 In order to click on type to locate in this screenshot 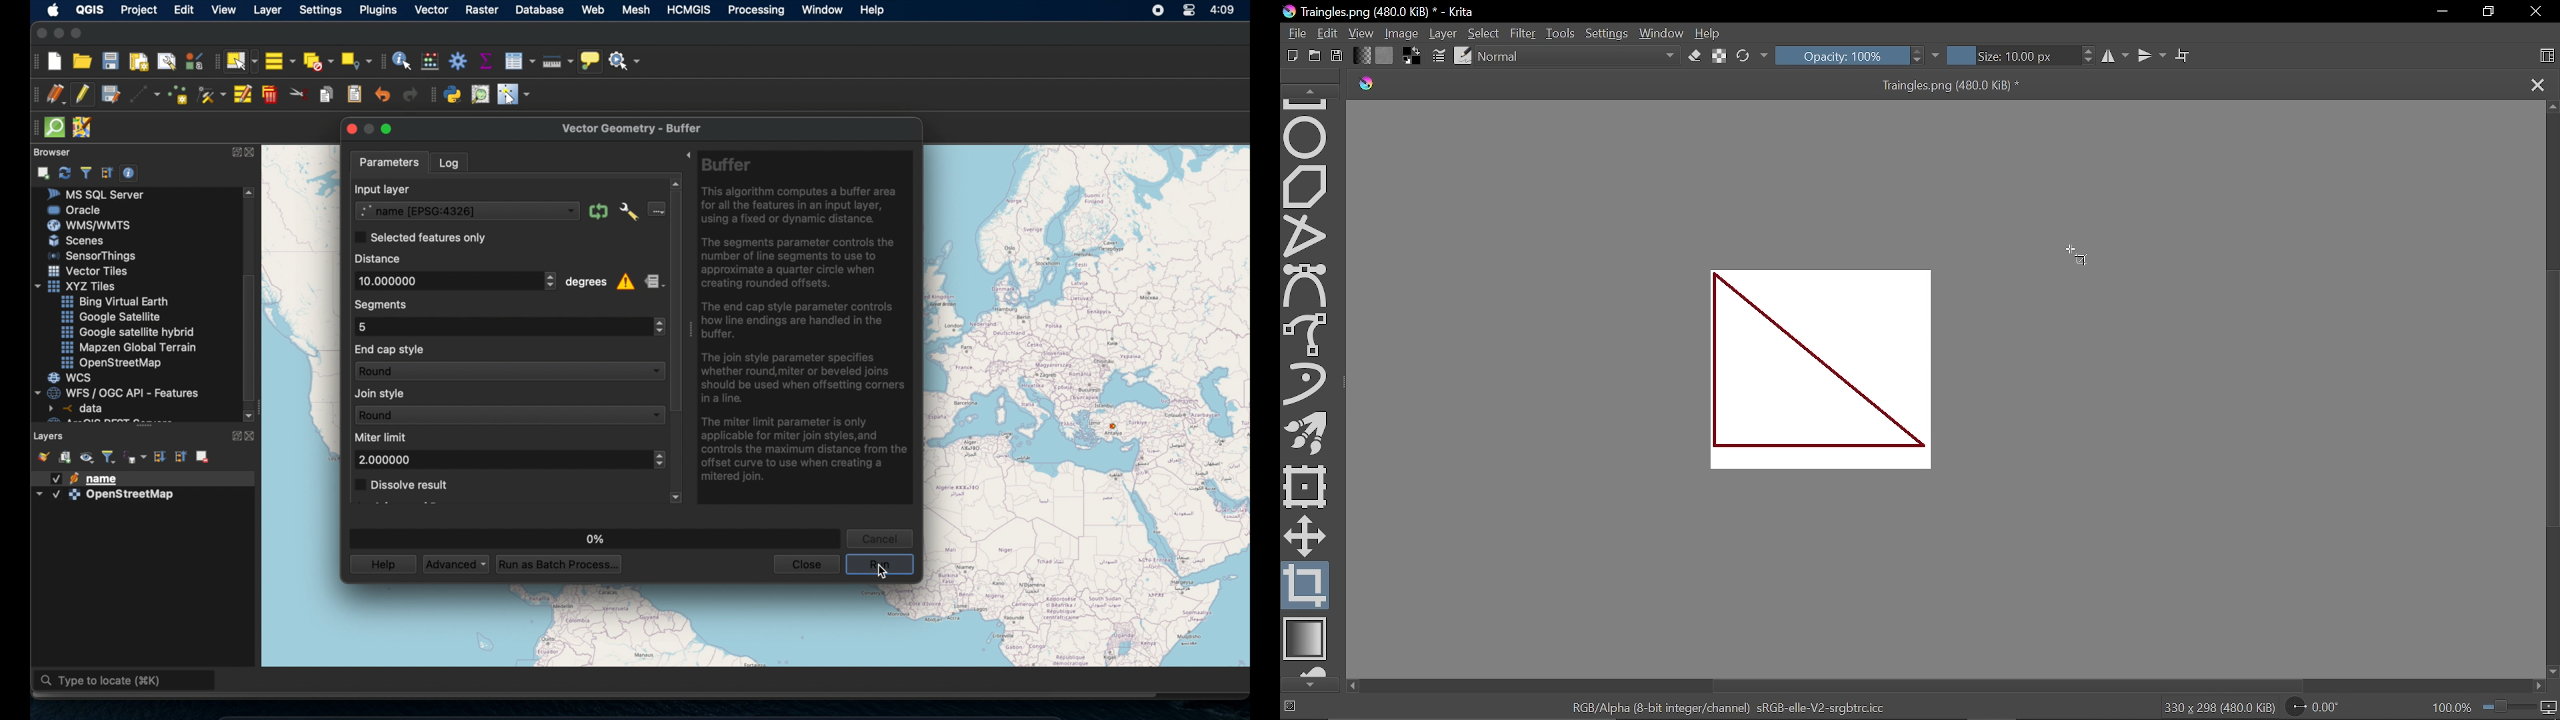, I will do `click(126, 682)`.